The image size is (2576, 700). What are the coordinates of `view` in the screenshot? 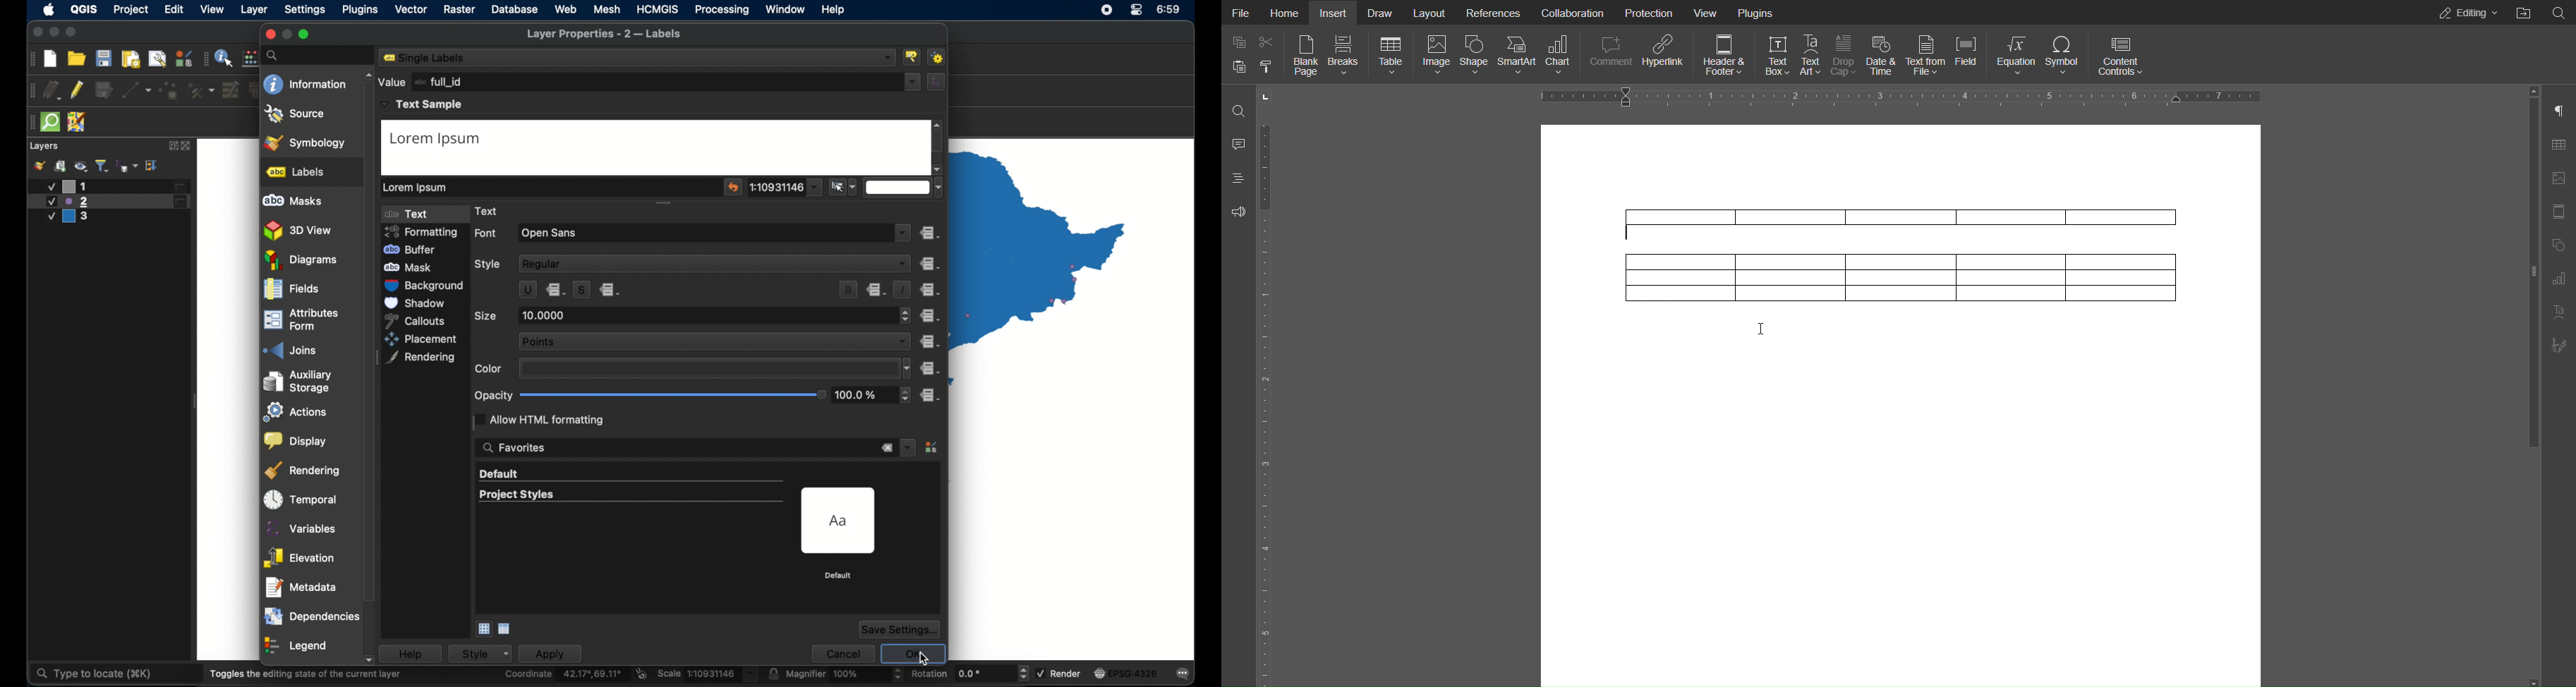 It's located at (213, 10).